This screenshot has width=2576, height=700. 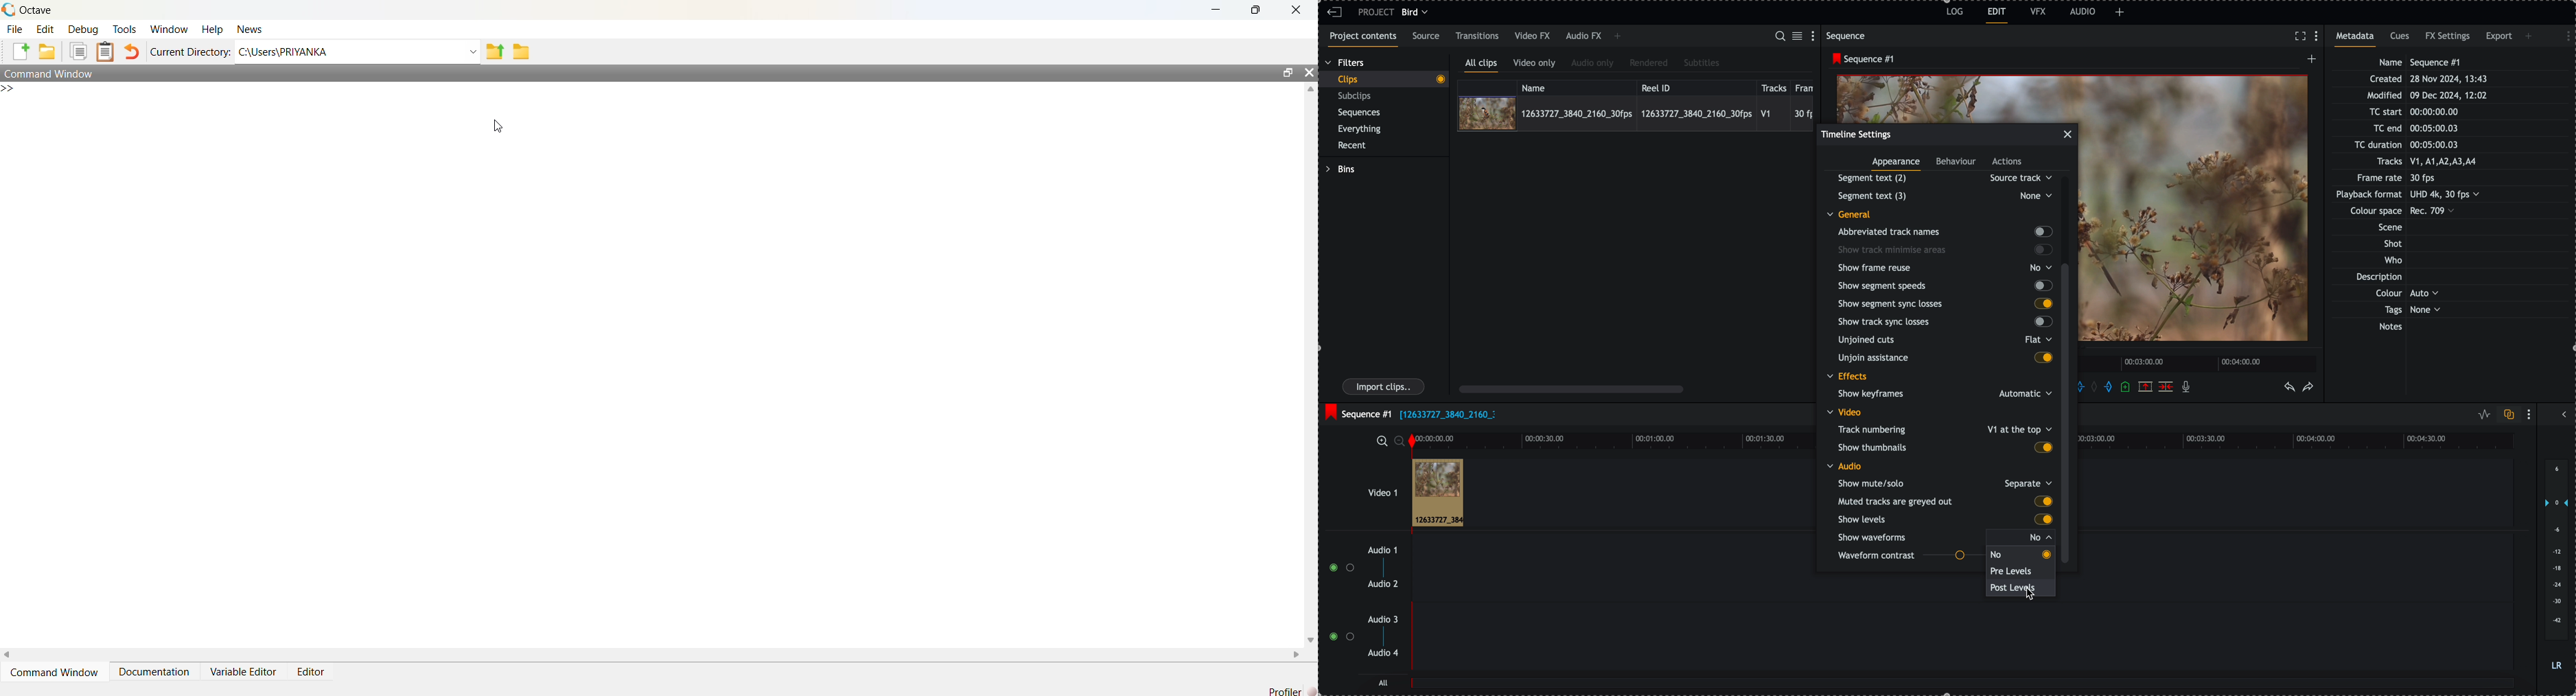 What do you see at coordinates (156, 671) in the screenshot?
I see `Documentation` at bounding box center [156, 671].